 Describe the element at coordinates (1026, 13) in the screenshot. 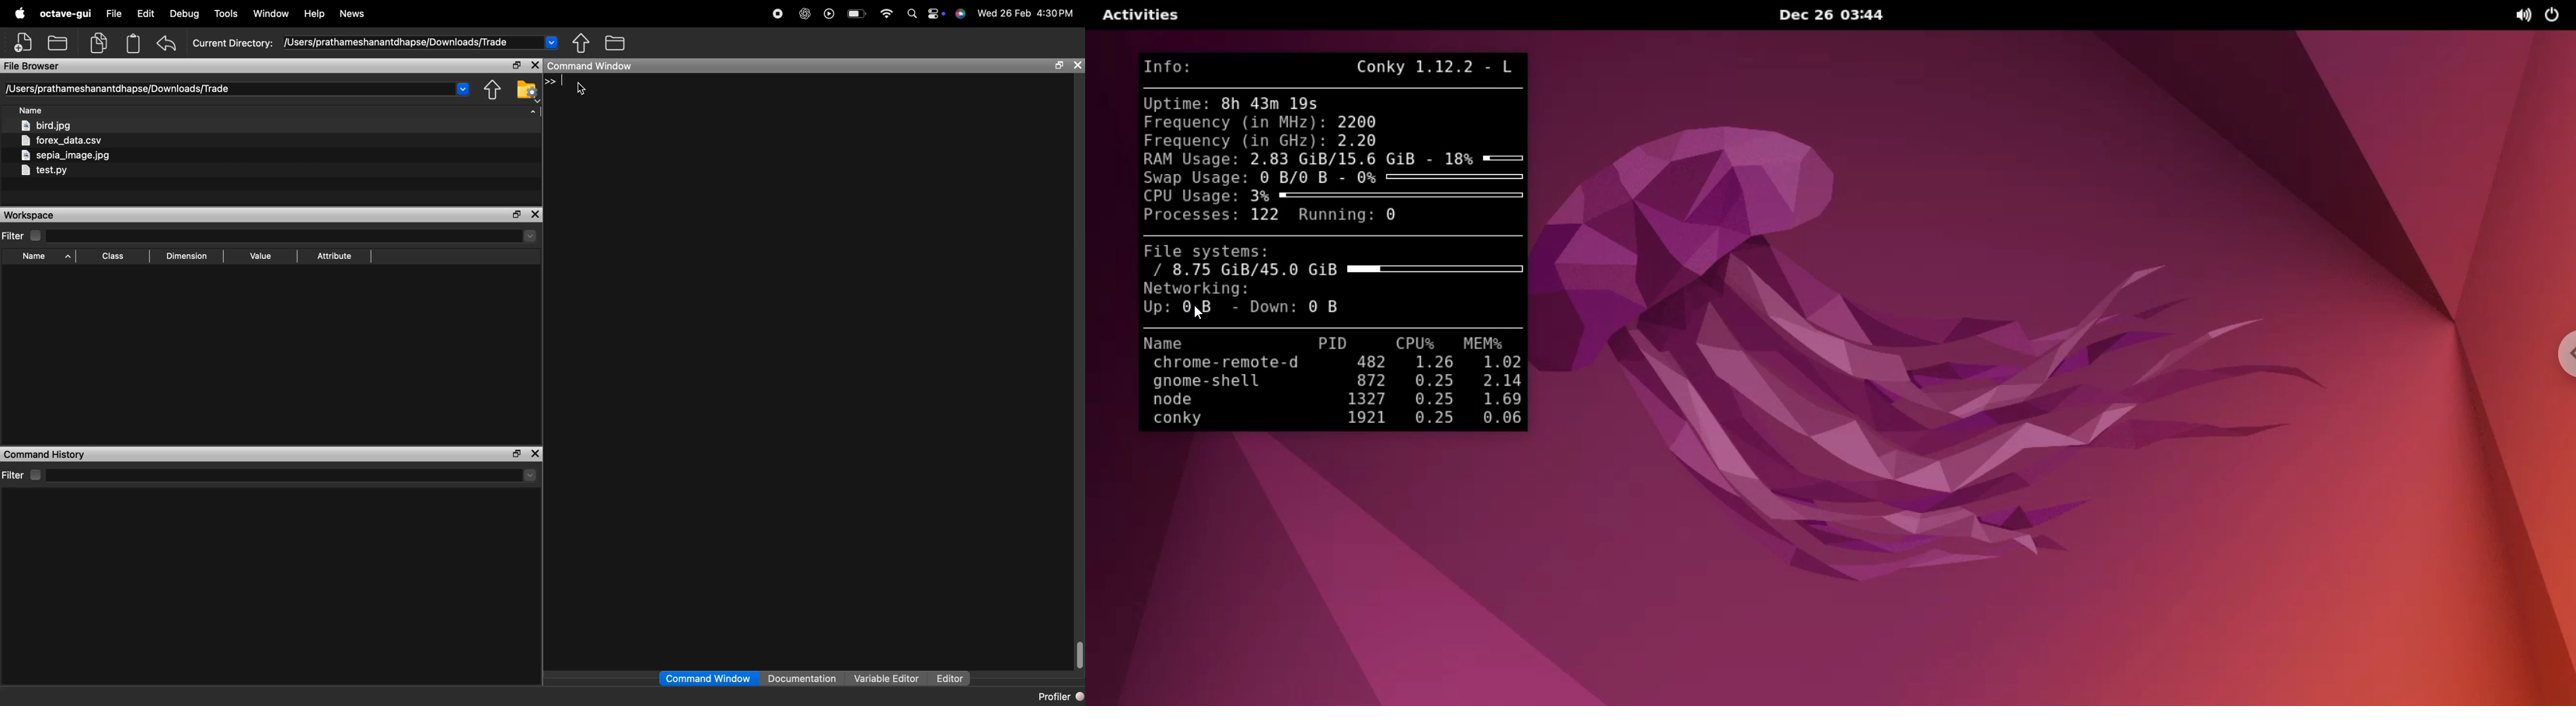

I see `Wed 26 Feb 4:30PM` at that location.